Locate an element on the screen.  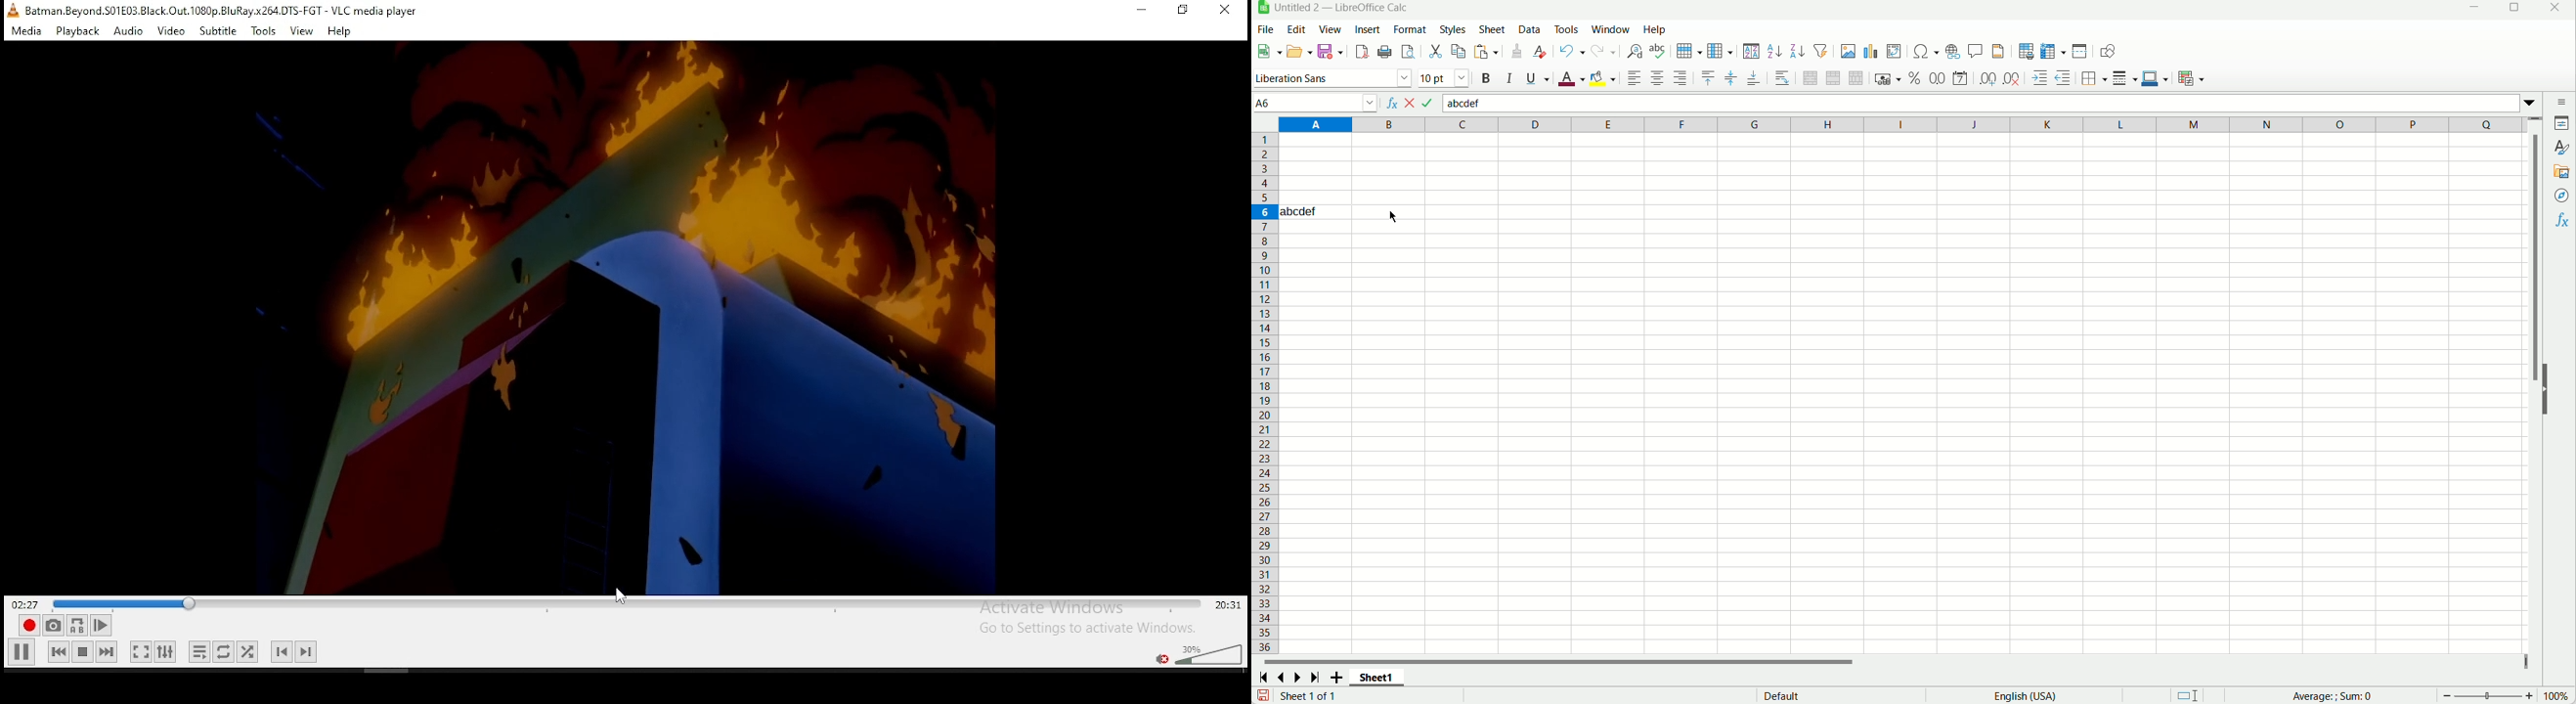
export as PDF is located at coordinates (1362, 52).